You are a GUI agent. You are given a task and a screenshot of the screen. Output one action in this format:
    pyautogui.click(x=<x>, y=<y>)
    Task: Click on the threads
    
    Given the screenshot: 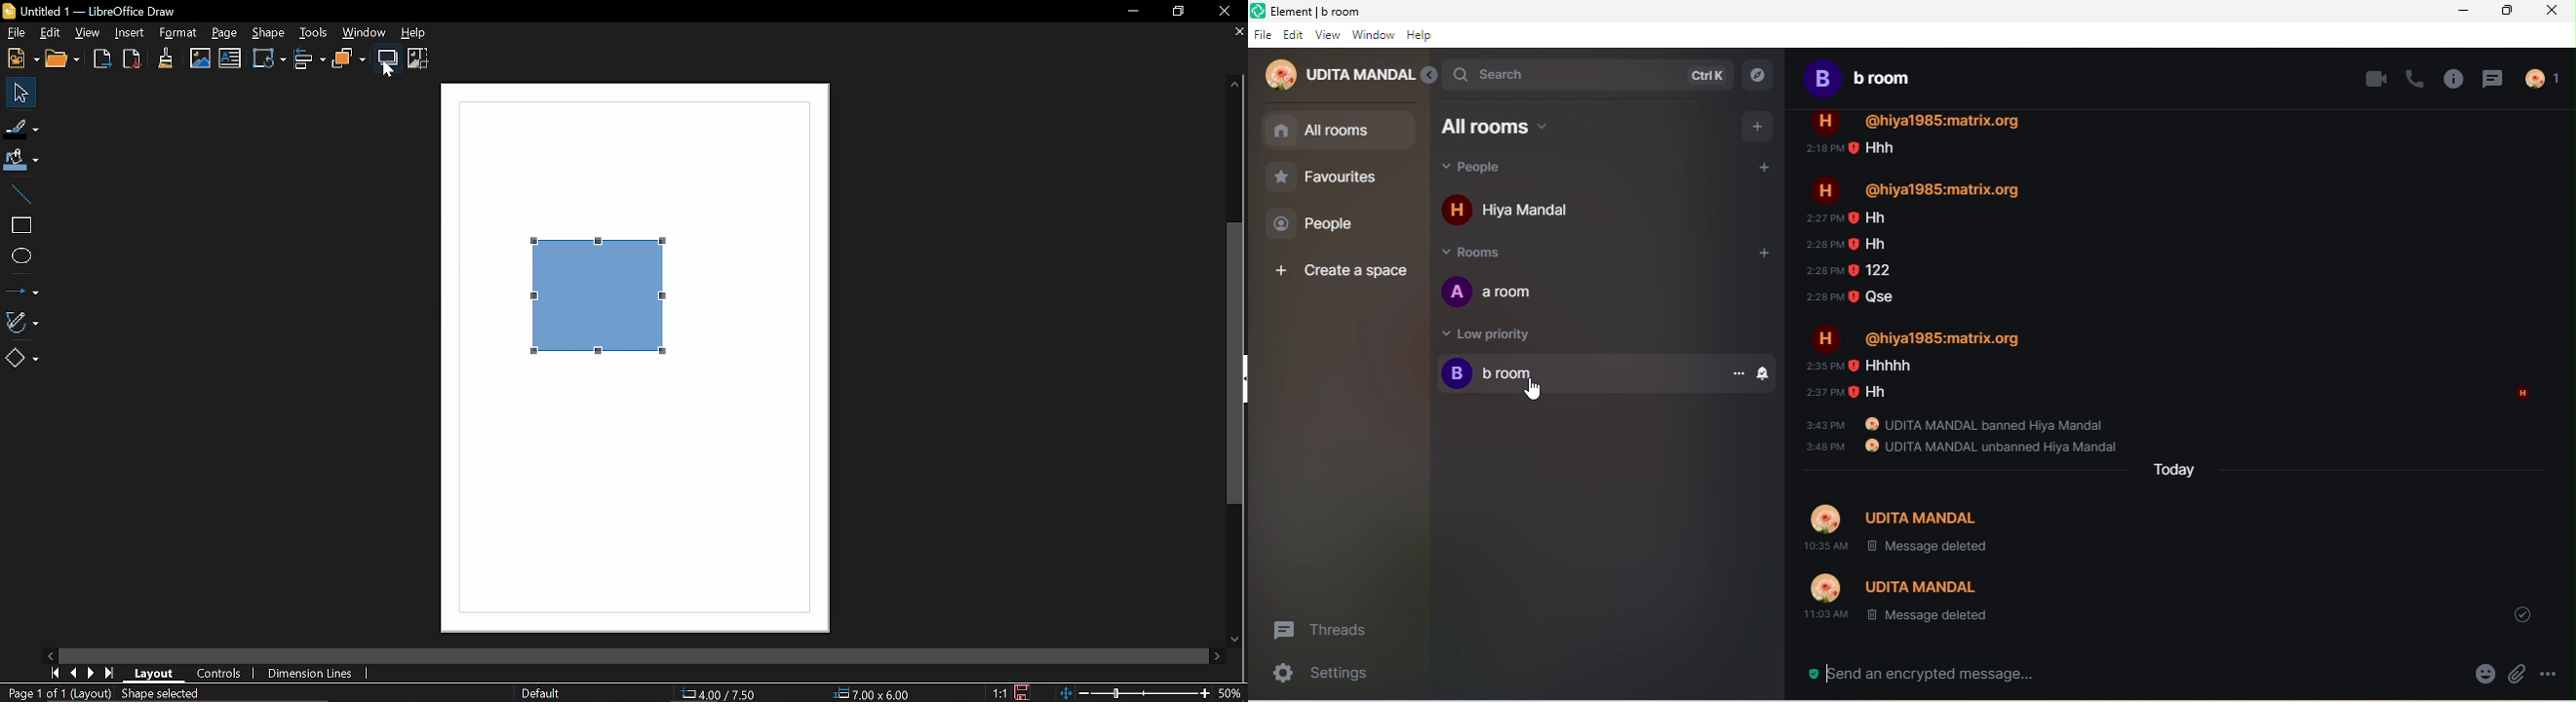 What is the action you would take?
    pyautogui.click(x=1334, y=625)
    